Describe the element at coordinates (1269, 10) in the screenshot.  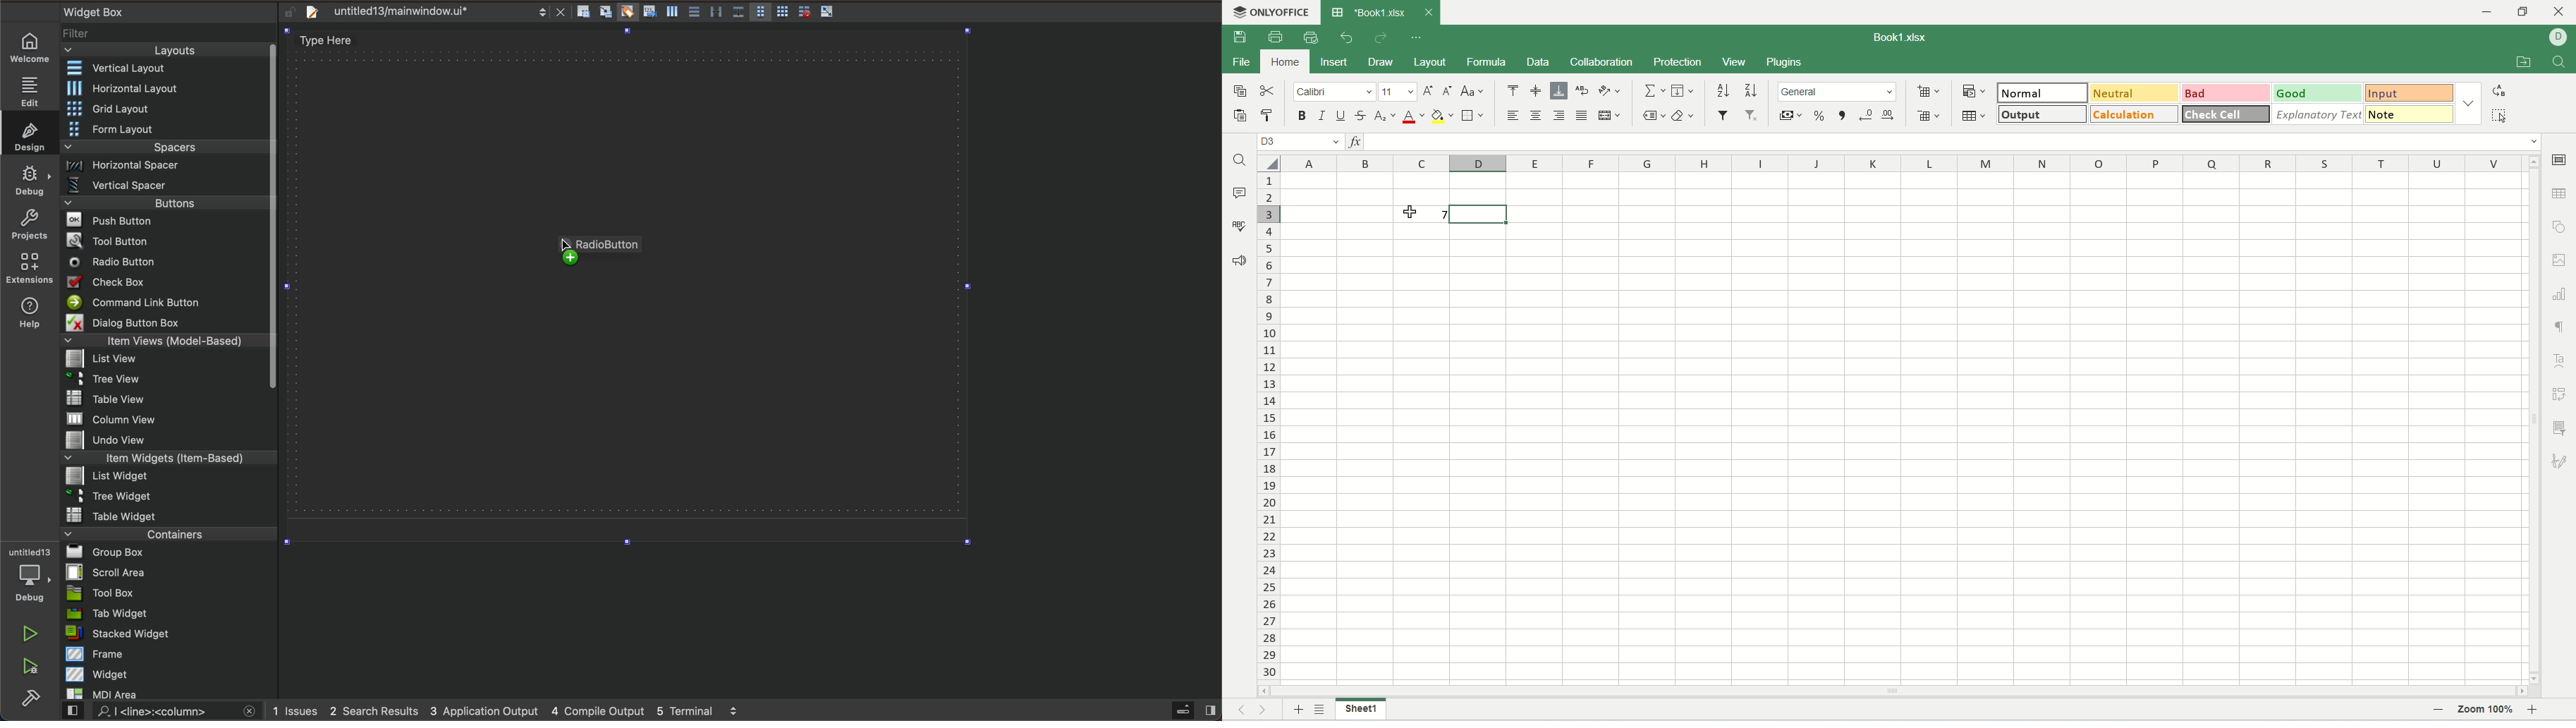
I see `onlyoffice` at that location.